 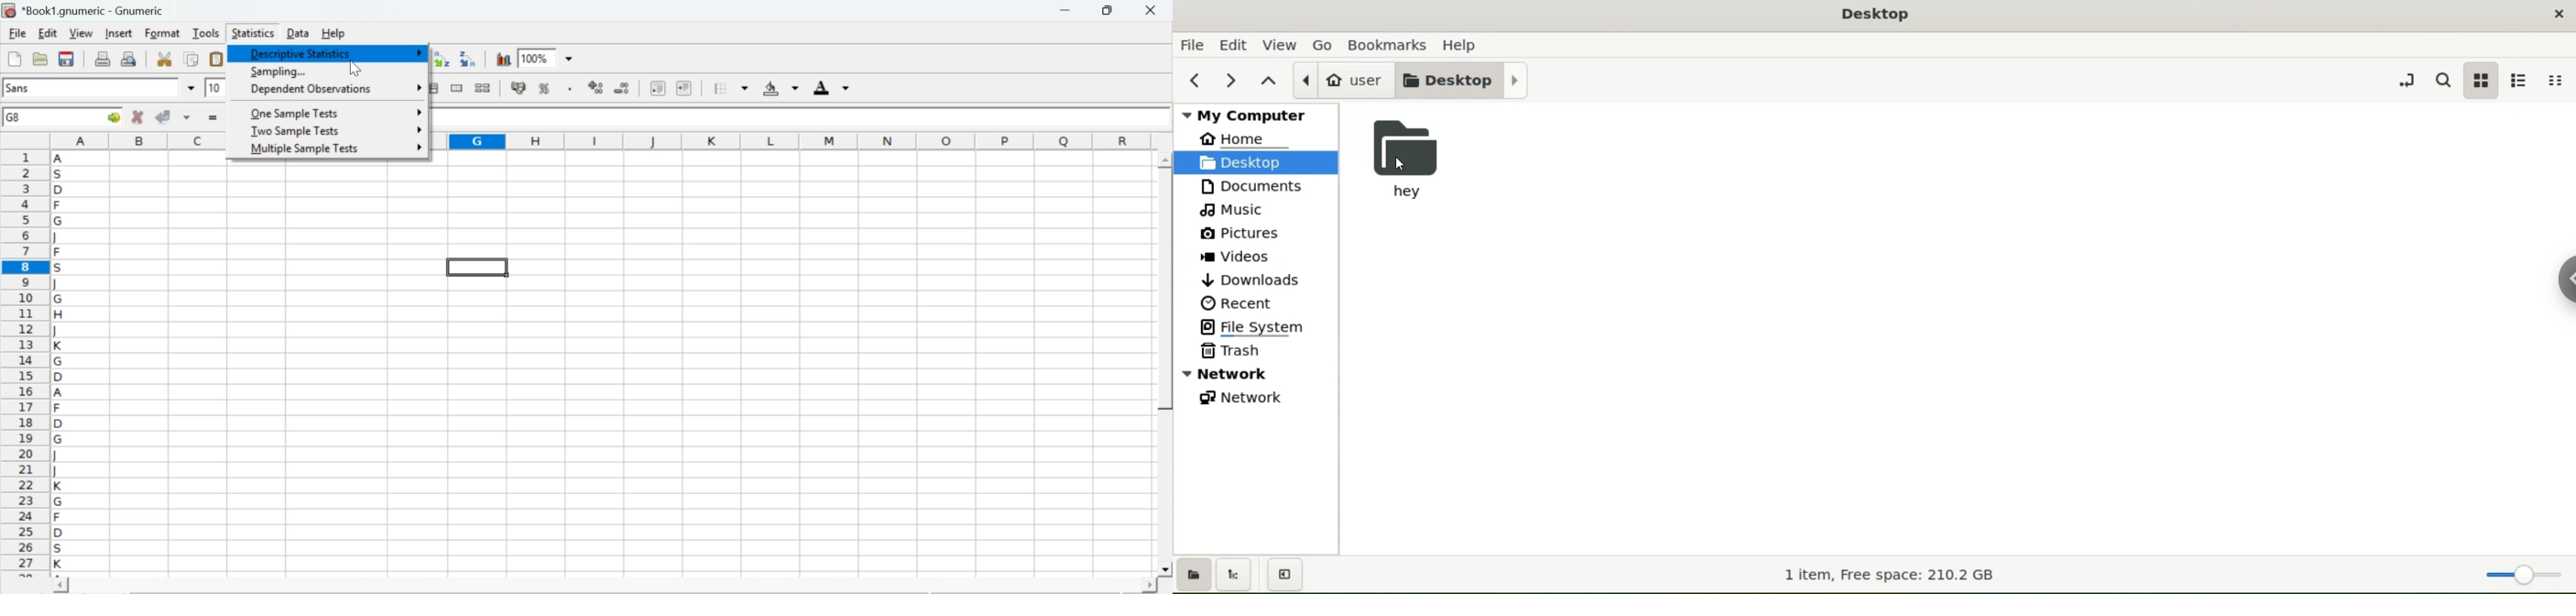 What do you see at coordinates (214, 118) in the screenshot?
I see `enter formula` at bounding box center [214, 118].